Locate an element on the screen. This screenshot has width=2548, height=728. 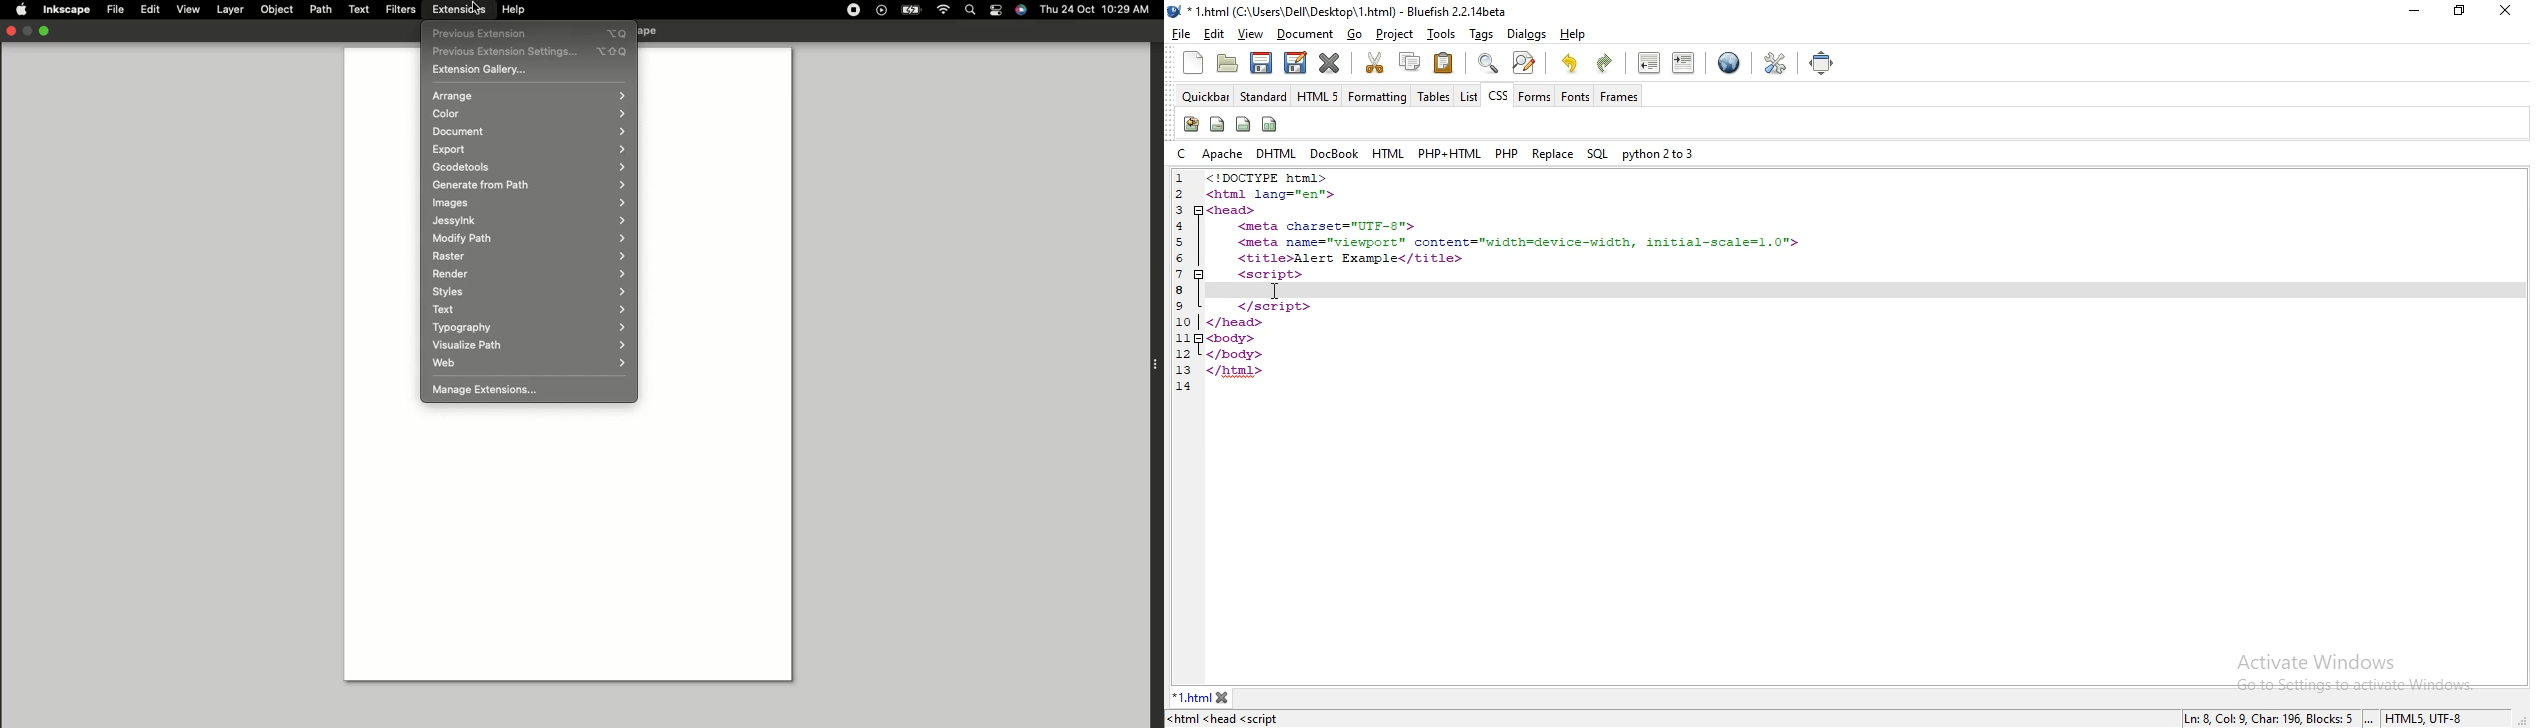
Raster is located at coordinates (528, 257).